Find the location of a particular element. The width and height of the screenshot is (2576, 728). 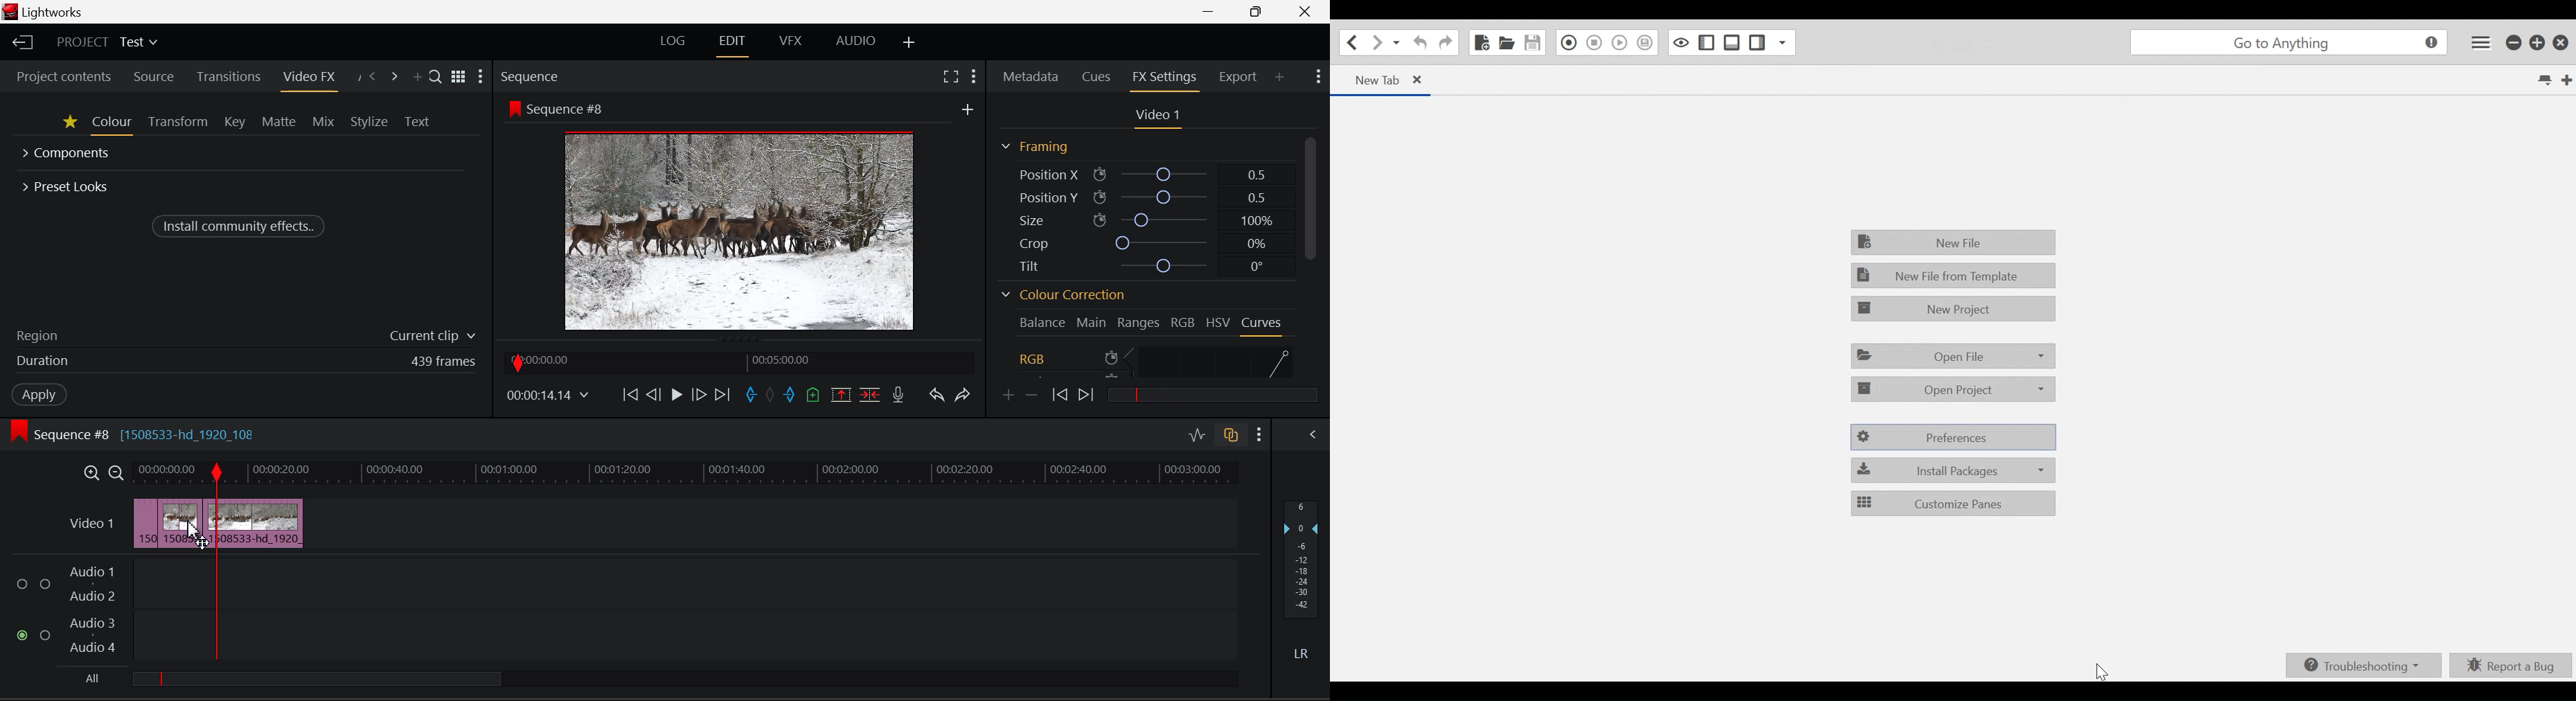

Frame time is located at coordinates (550, 397).